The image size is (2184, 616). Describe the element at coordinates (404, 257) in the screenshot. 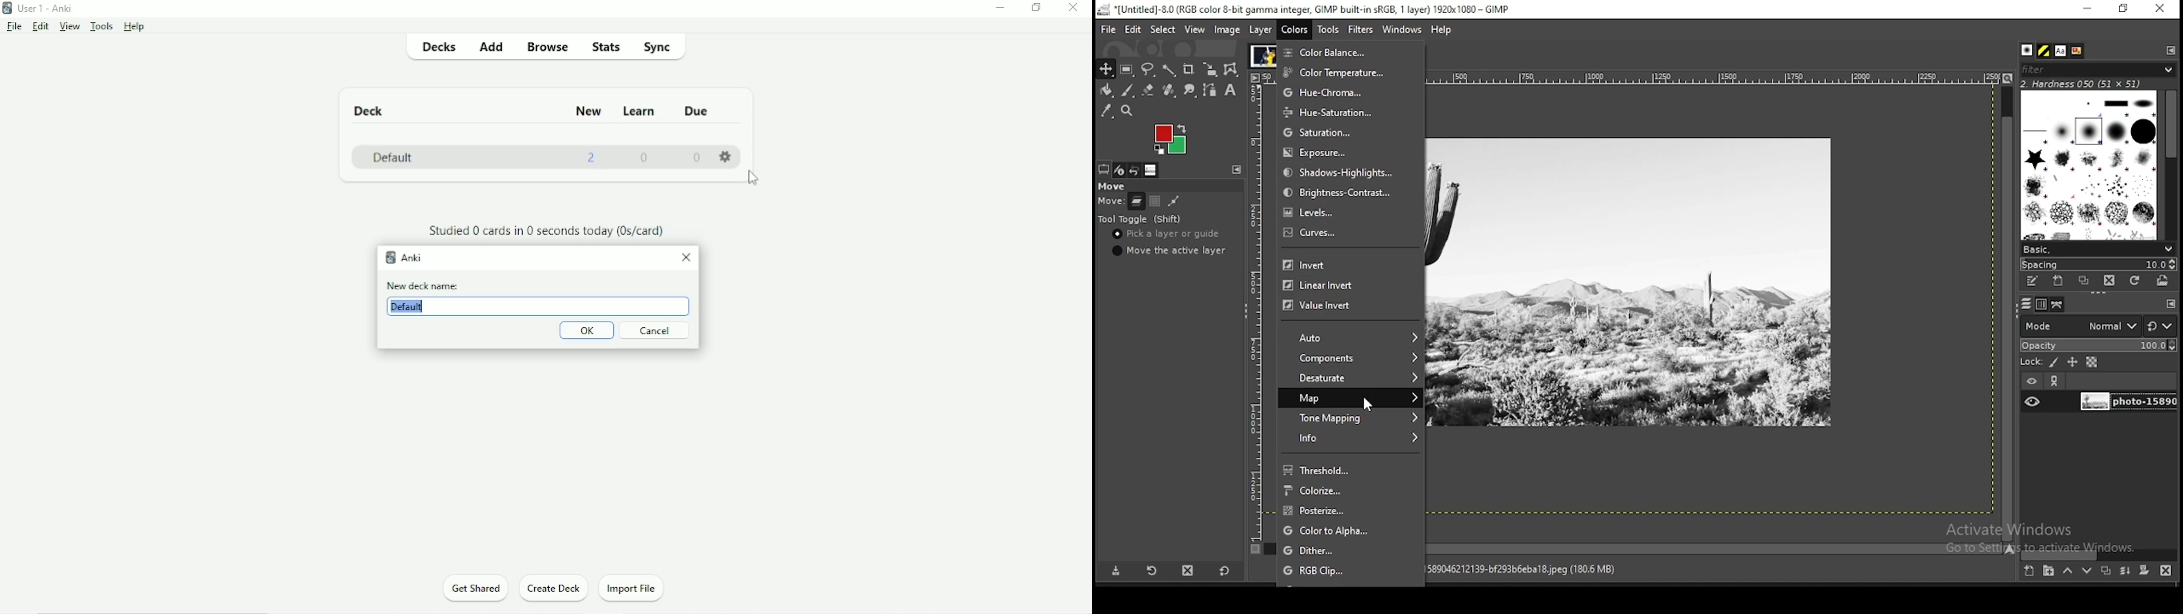

I see `Anki` at that location.